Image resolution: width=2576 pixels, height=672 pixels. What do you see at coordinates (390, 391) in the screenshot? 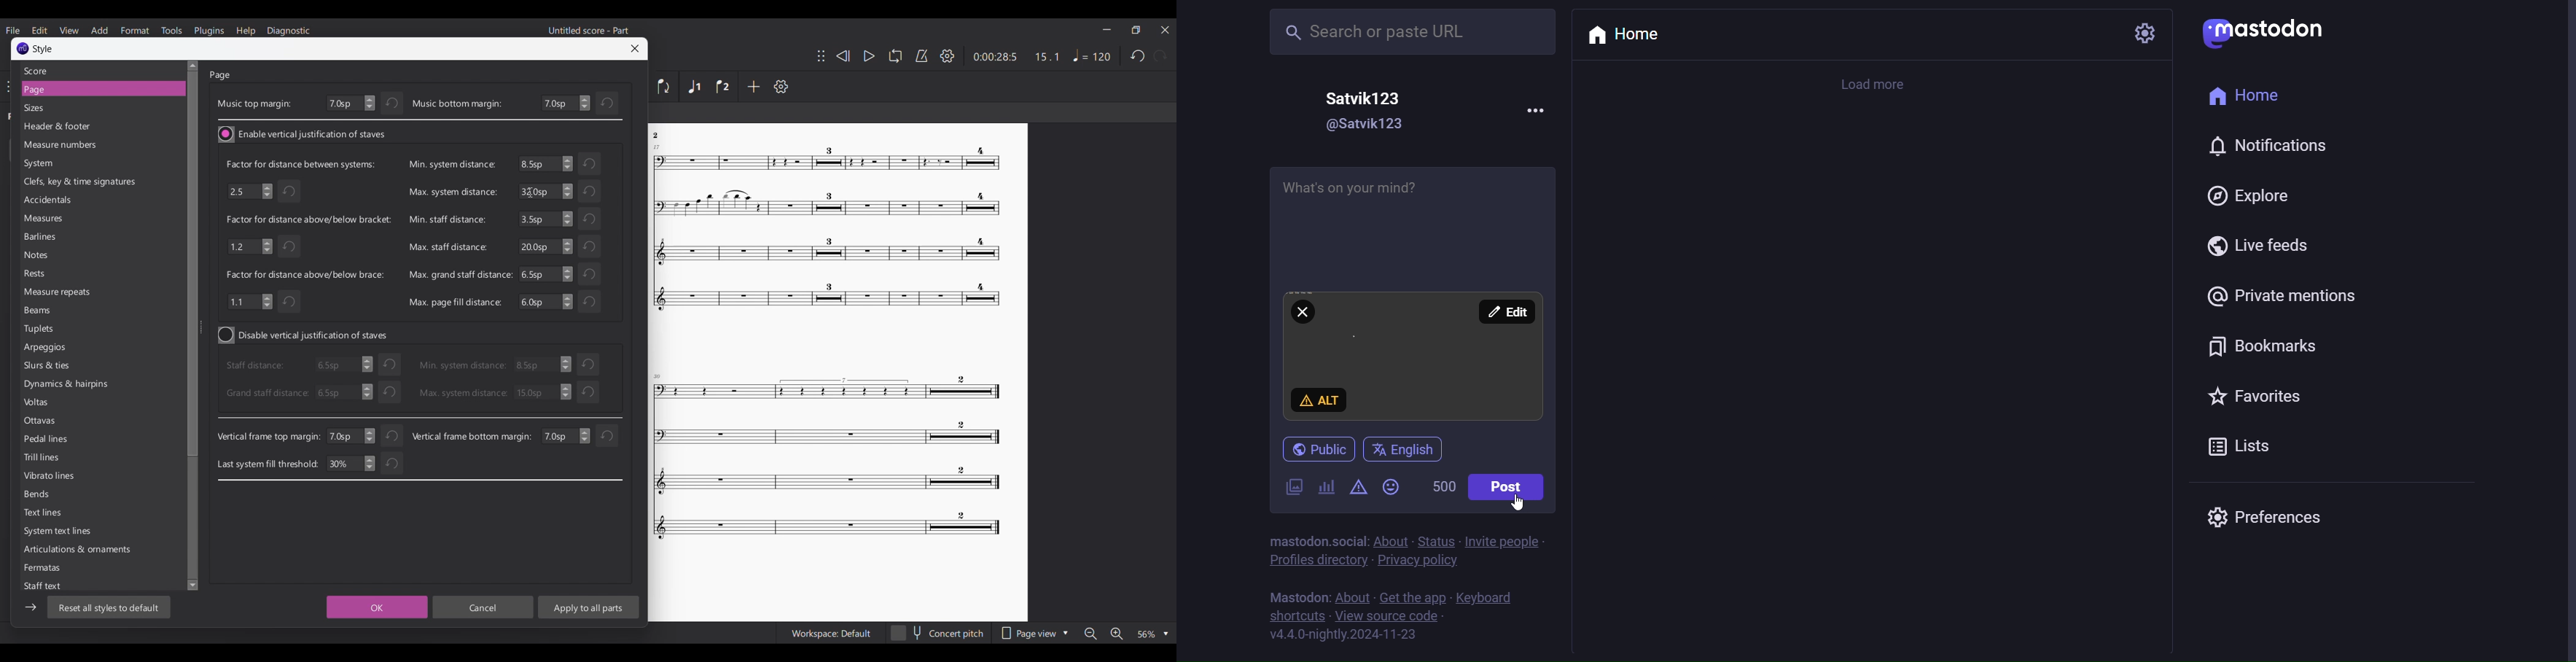
I see `Undo` at bounding box center [390, 391].